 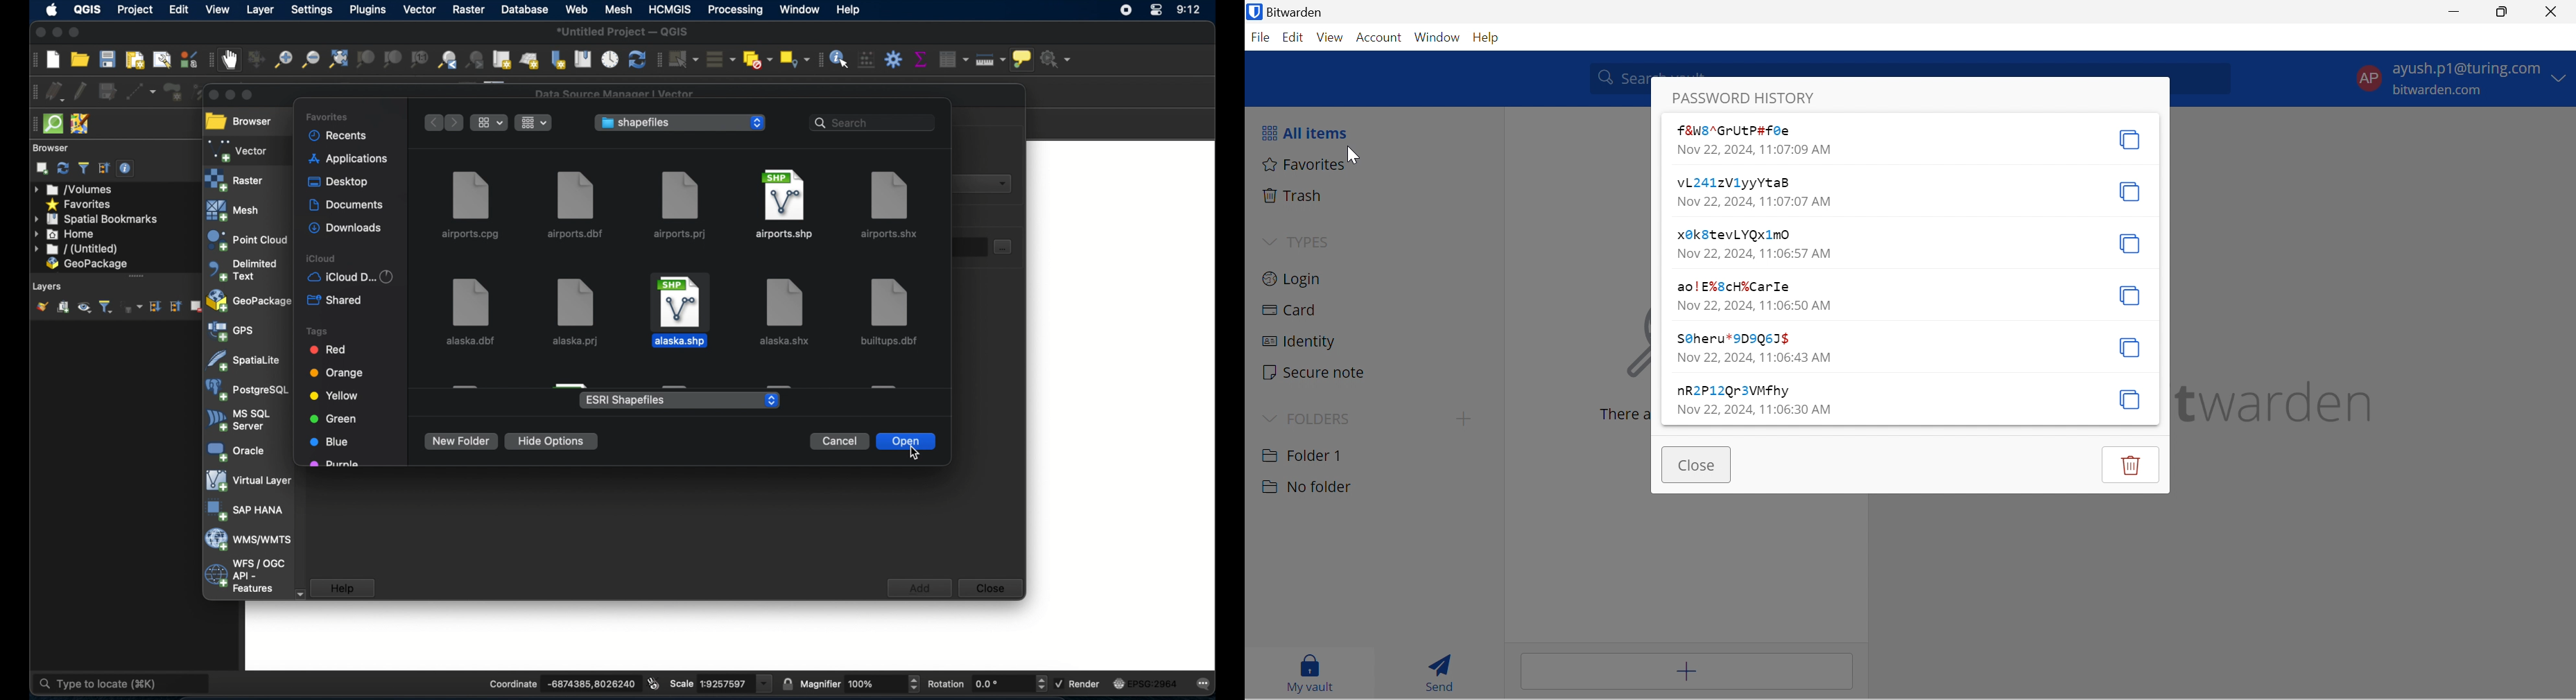 What do you see at coordinates (31, 124) in the screenshot?
I see `drag handle` at bounding box center [31, 124].